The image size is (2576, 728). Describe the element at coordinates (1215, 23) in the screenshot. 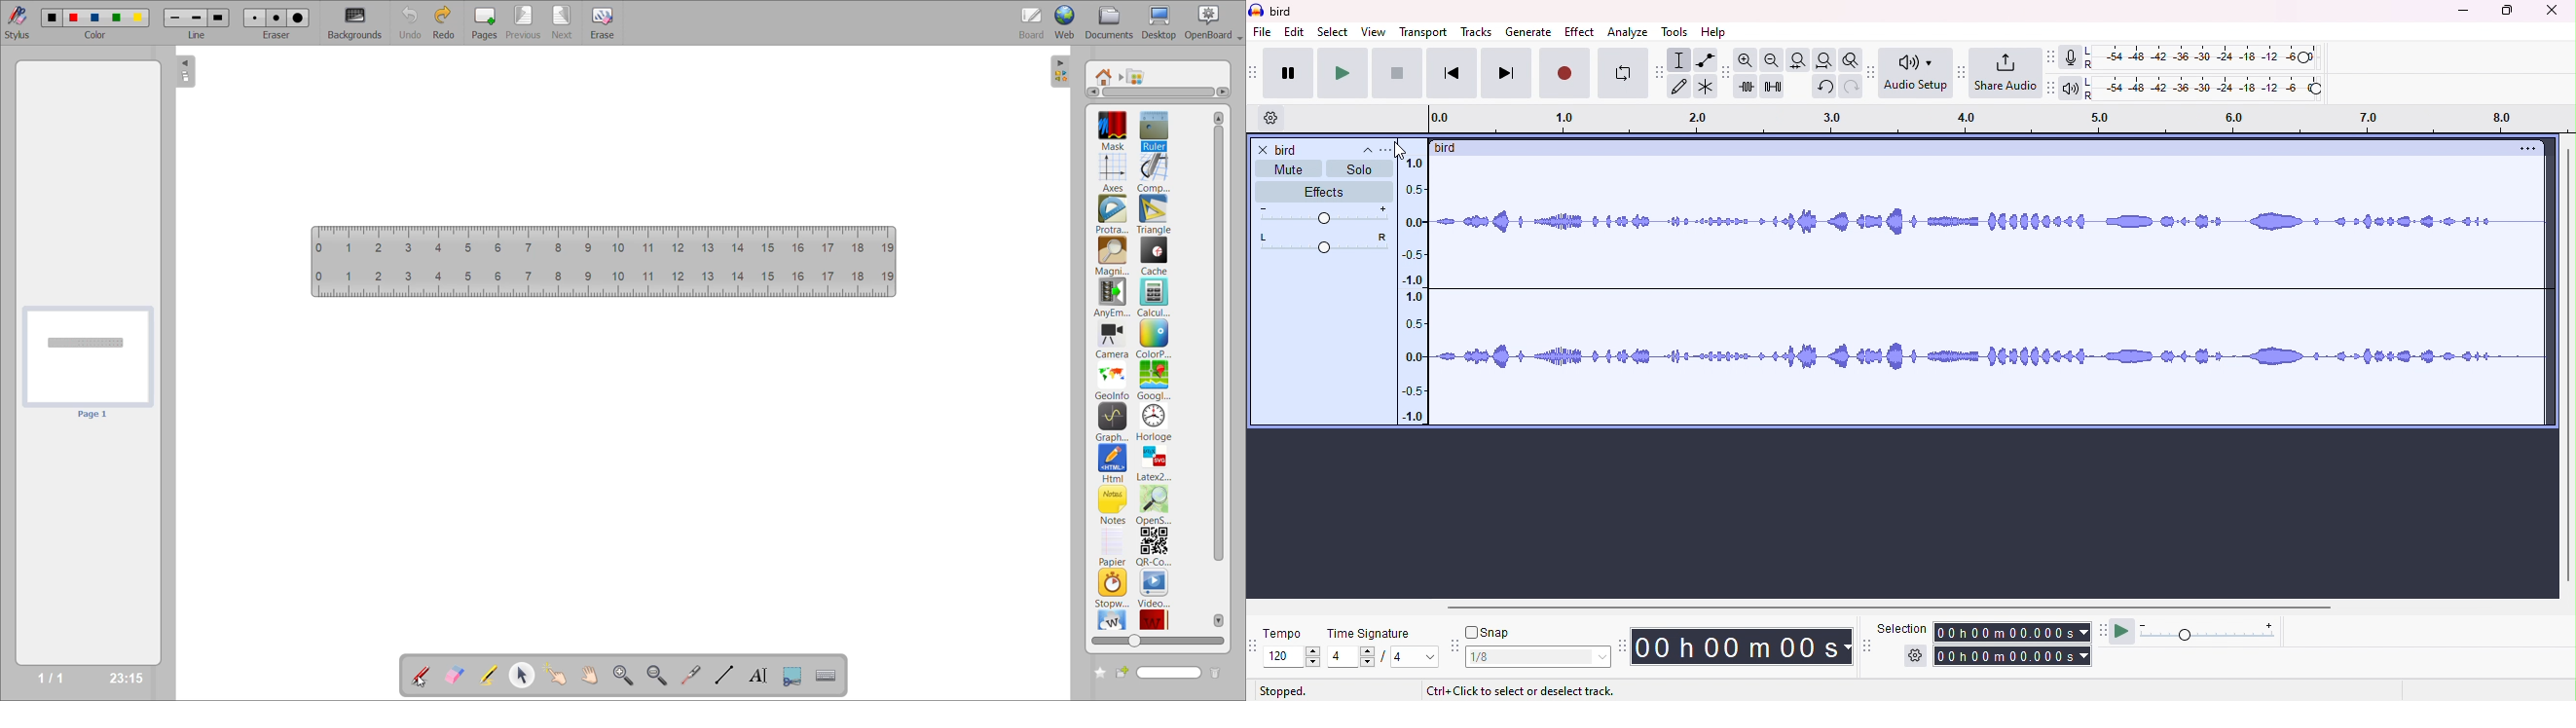

I see `openboard` at that location.